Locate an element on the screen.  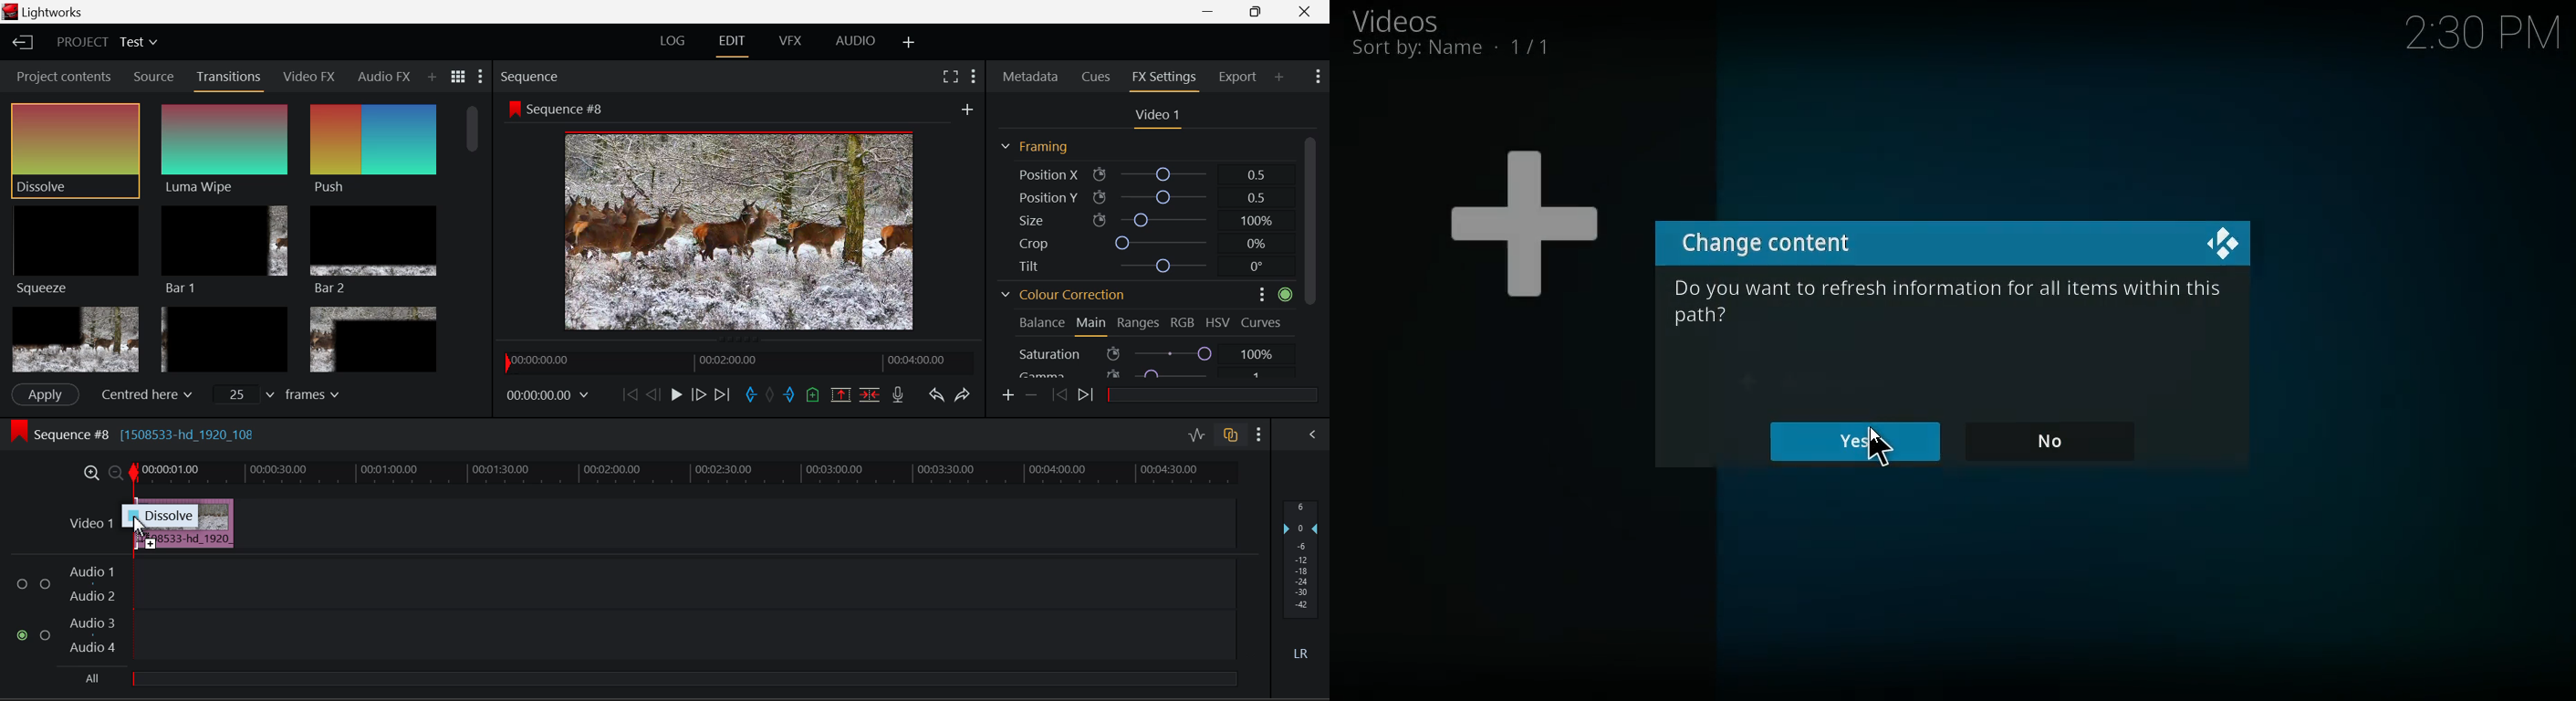
Audio Input Checkbox is located at coordinates (45, 583).